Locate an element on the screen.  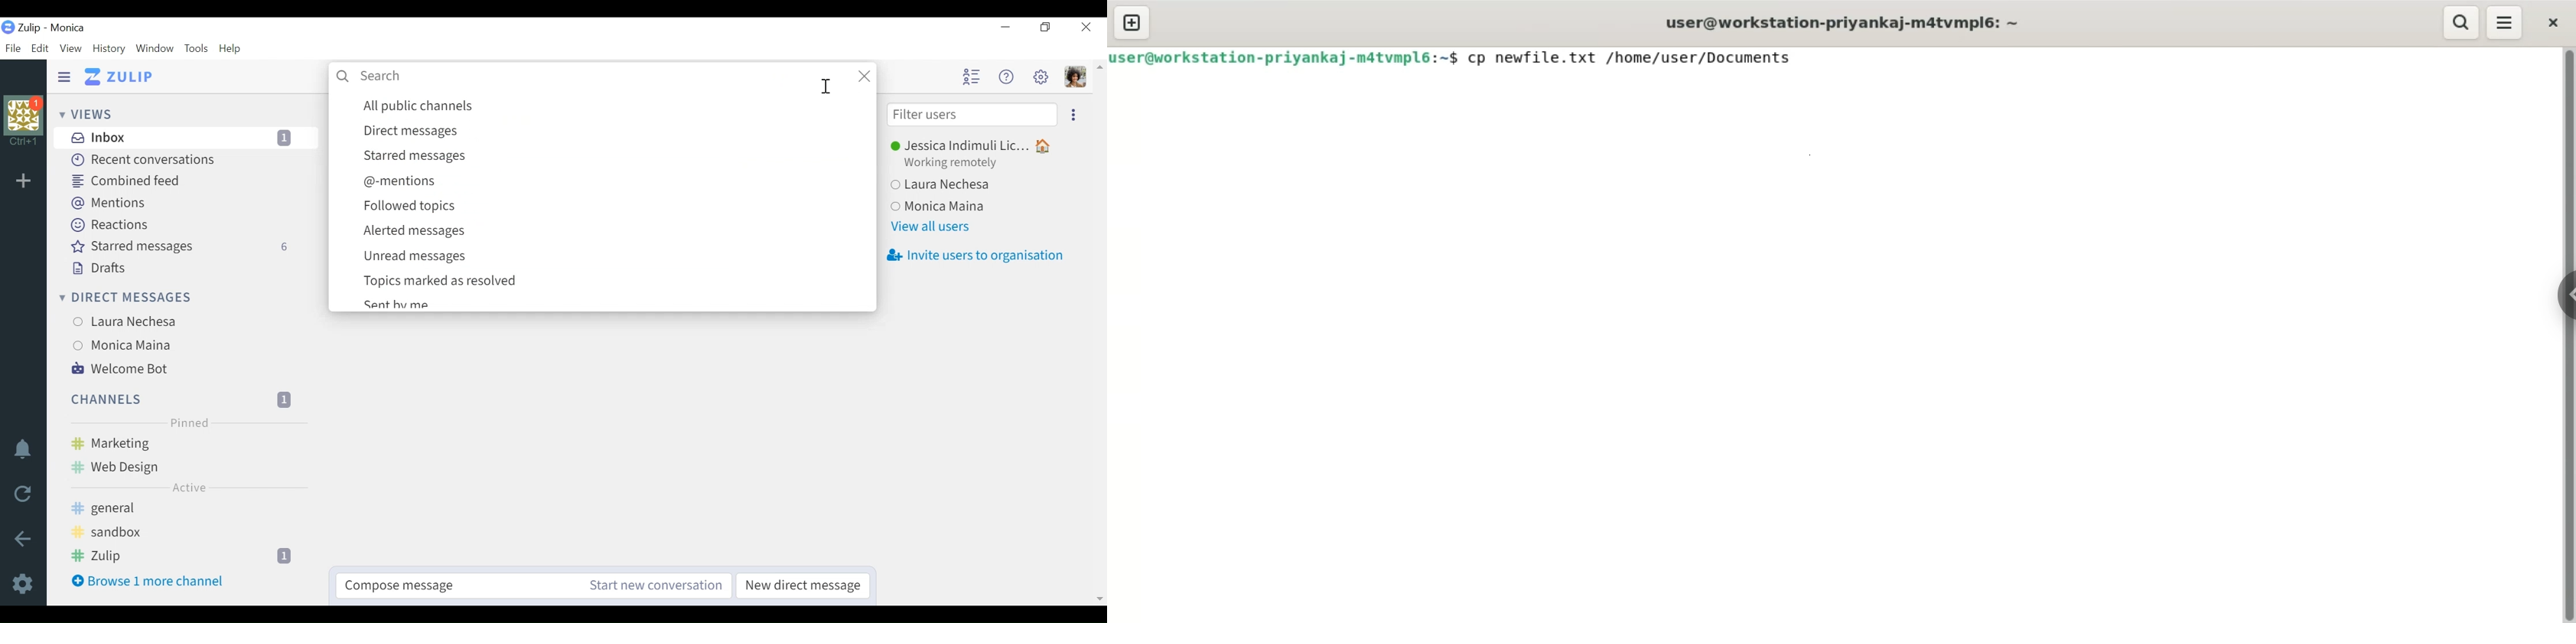
search is located at coordinates (2462, 22).